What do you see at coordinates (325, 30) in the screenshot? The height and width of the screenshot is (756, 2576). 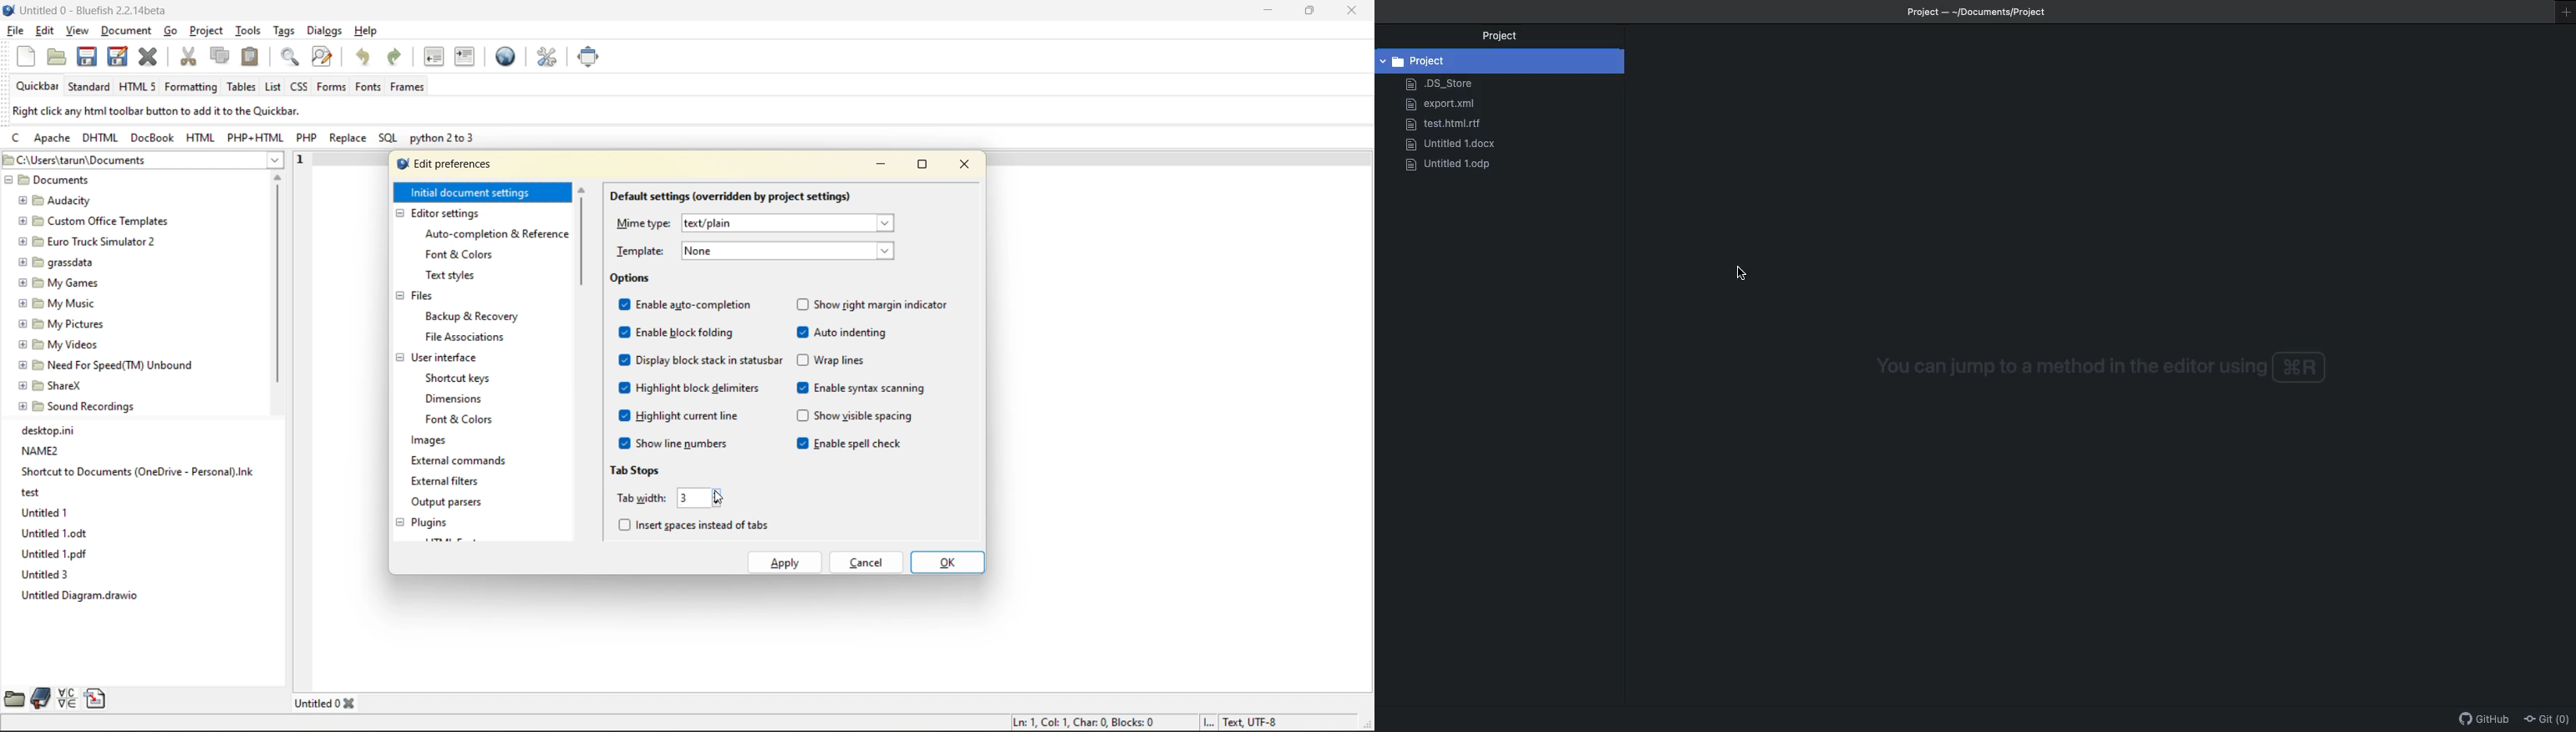 I see `dialogs` at bounding box center [325, 30].